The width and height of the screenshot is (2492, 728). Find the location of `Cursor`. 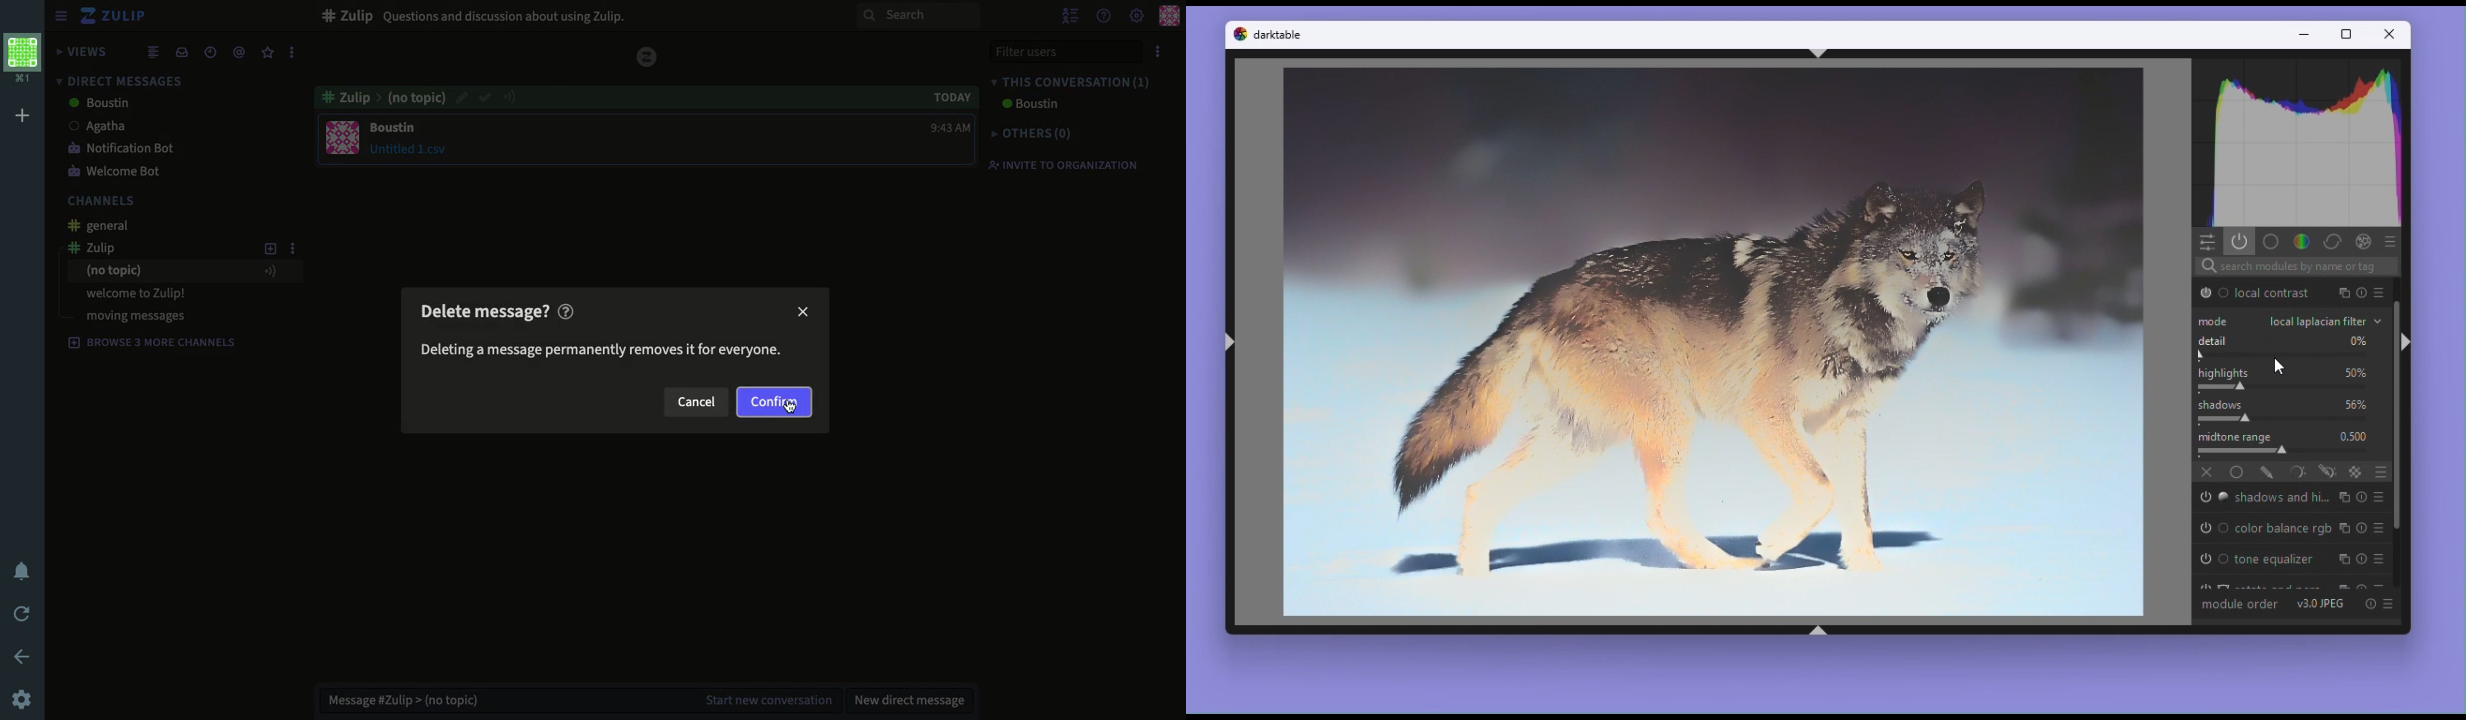

Cursor is located at coordinates (792, 405).